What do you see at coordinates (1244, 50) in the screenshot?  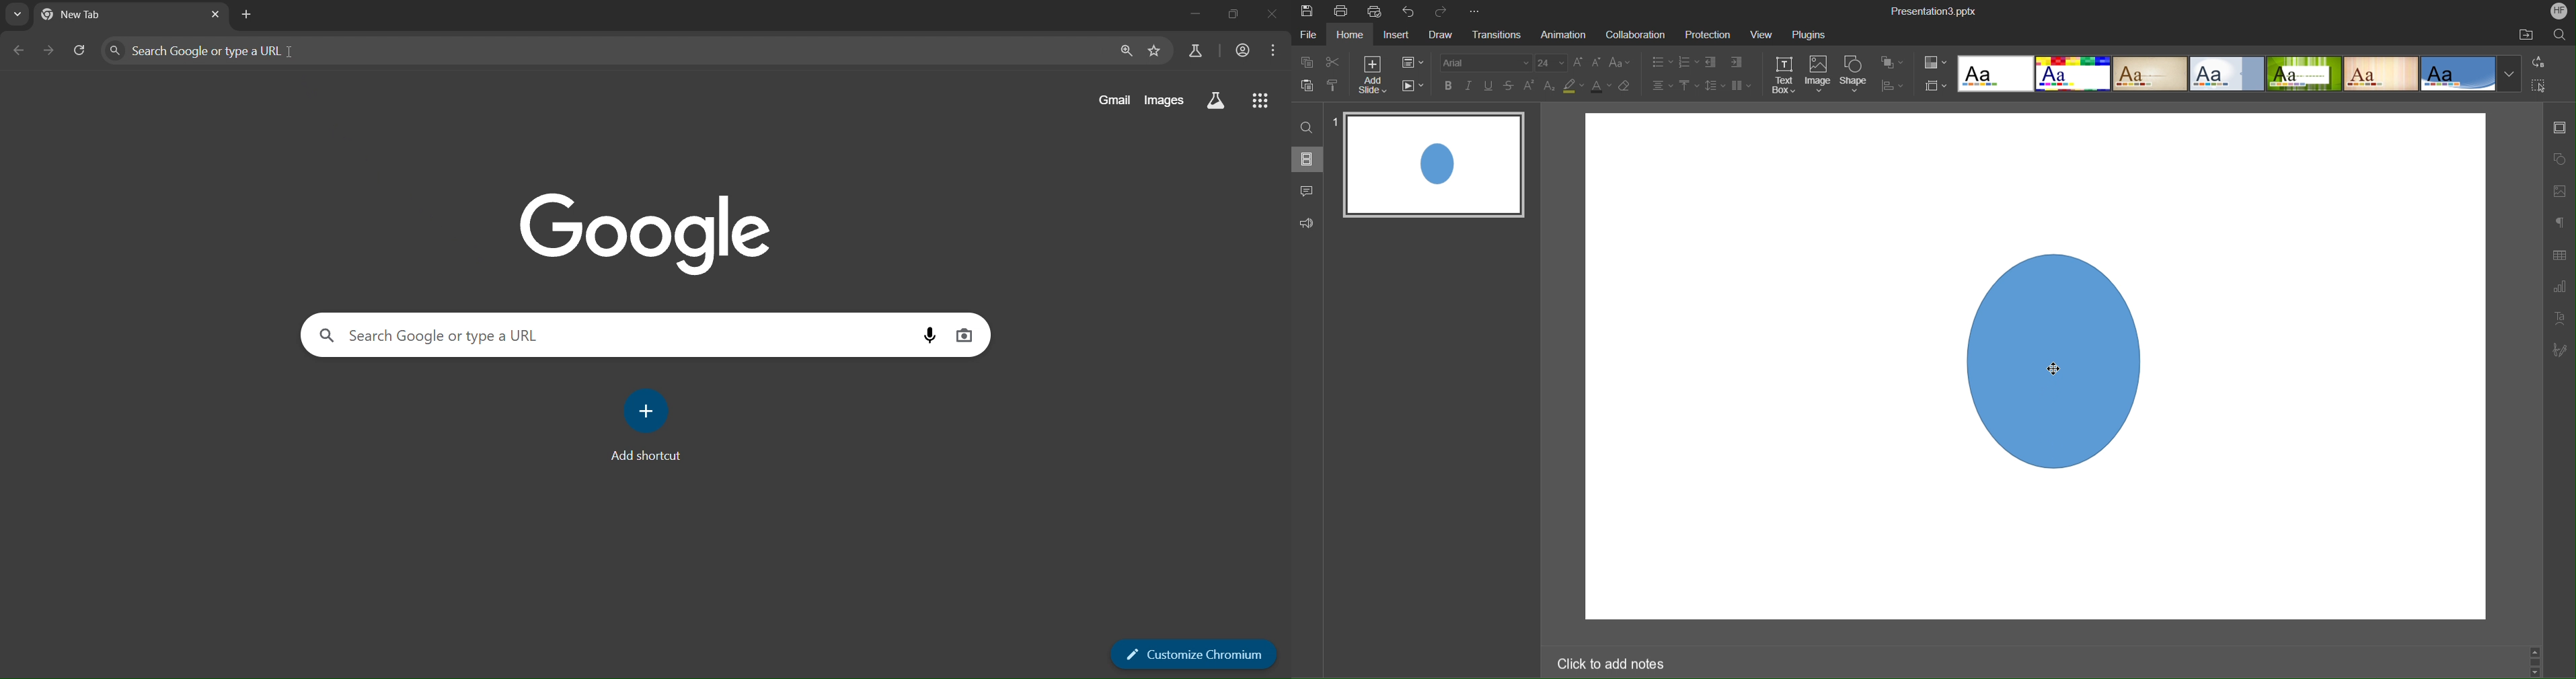 I see `accounts` at bounding box center [1244, 50].